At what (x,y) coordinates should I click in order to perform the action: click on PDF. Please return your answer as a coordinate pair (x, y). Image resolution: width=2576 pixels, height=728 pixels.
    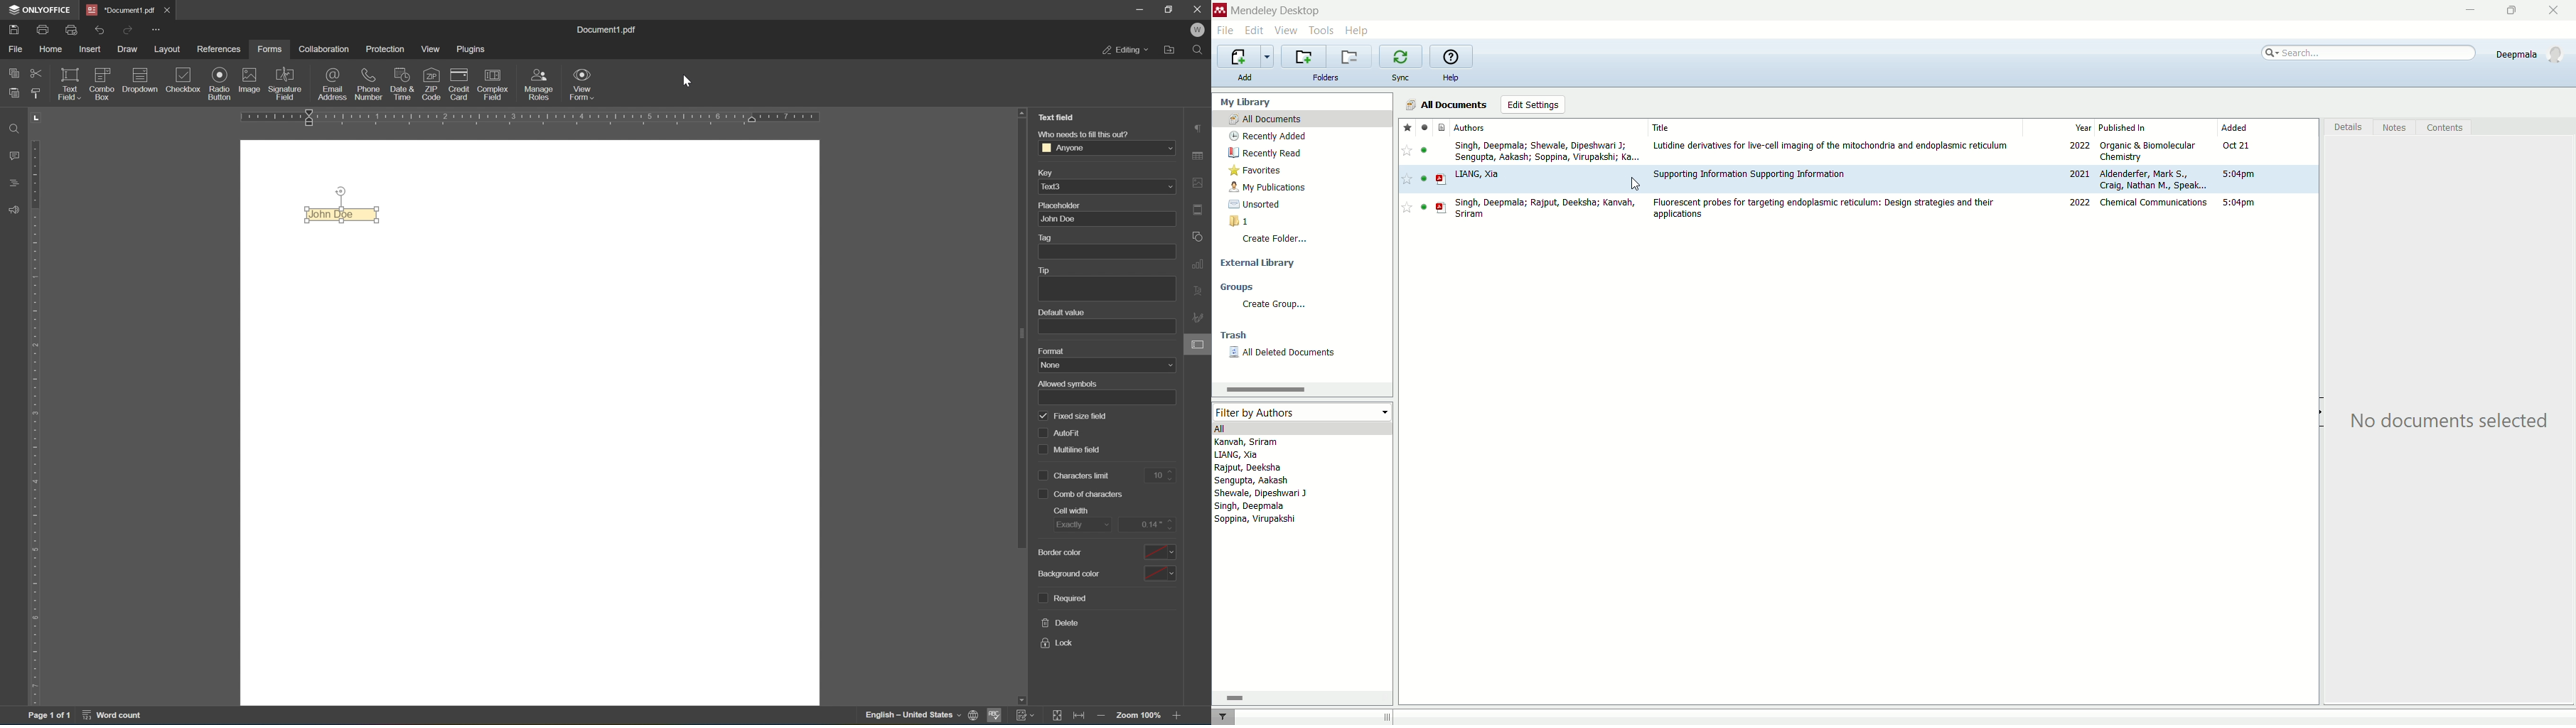
    Looking at the image, I should click on (1441, 179).